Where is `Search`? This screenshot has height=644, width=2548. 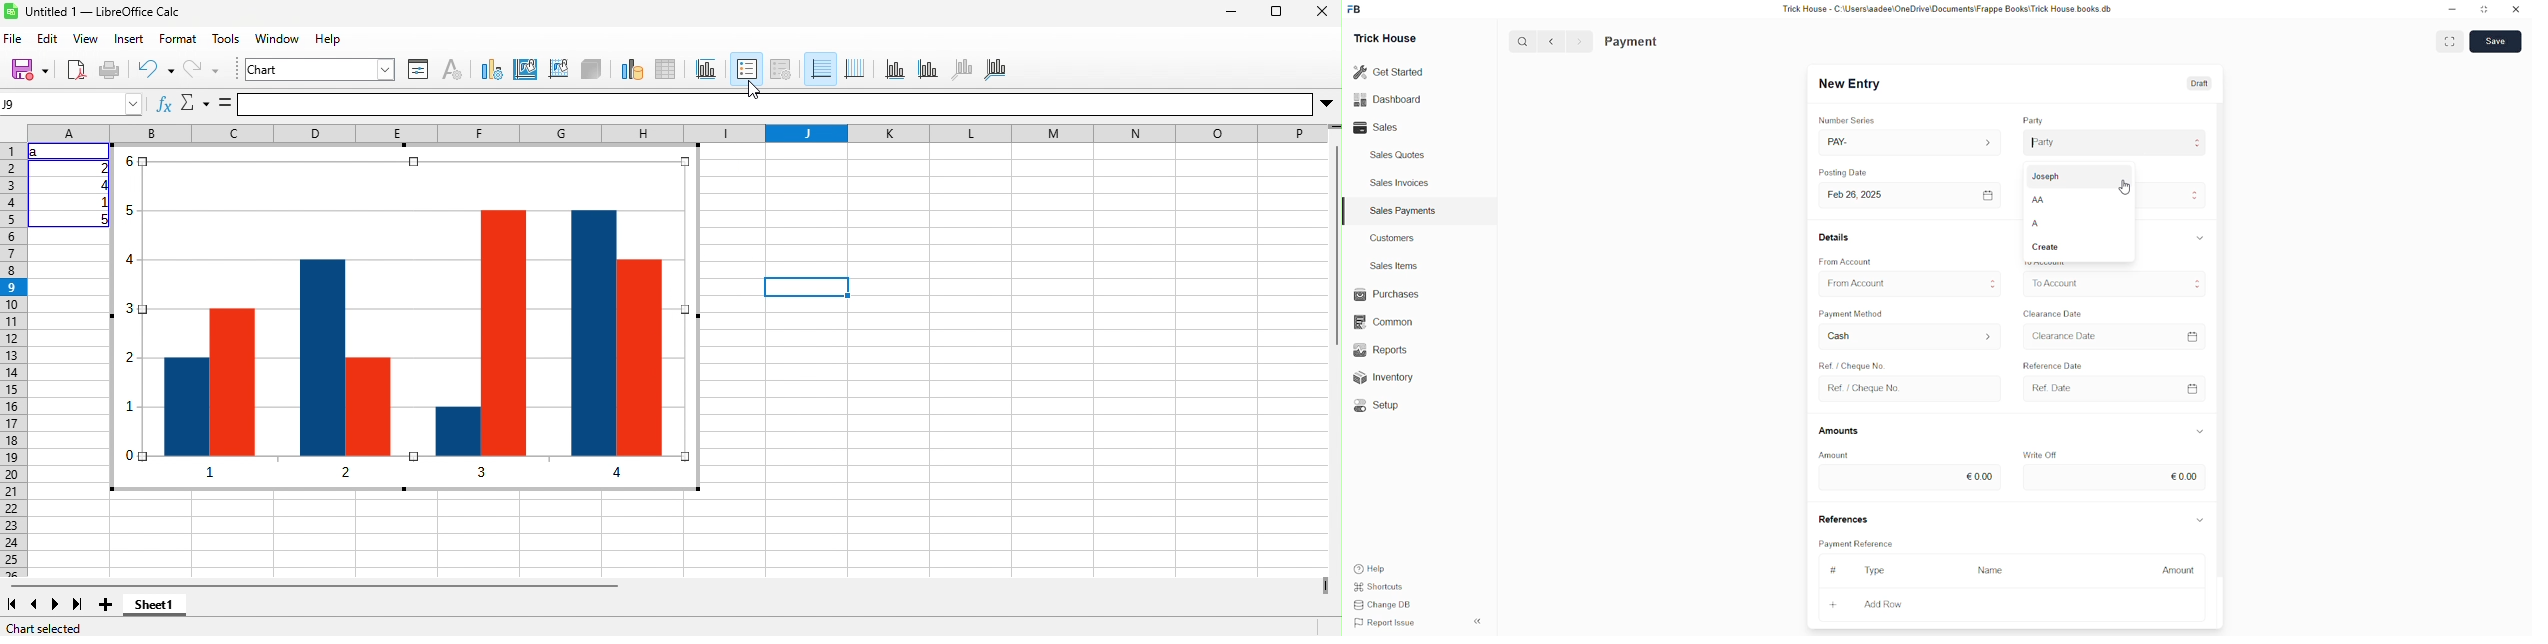
Search is located at coordinates (1522, 41).